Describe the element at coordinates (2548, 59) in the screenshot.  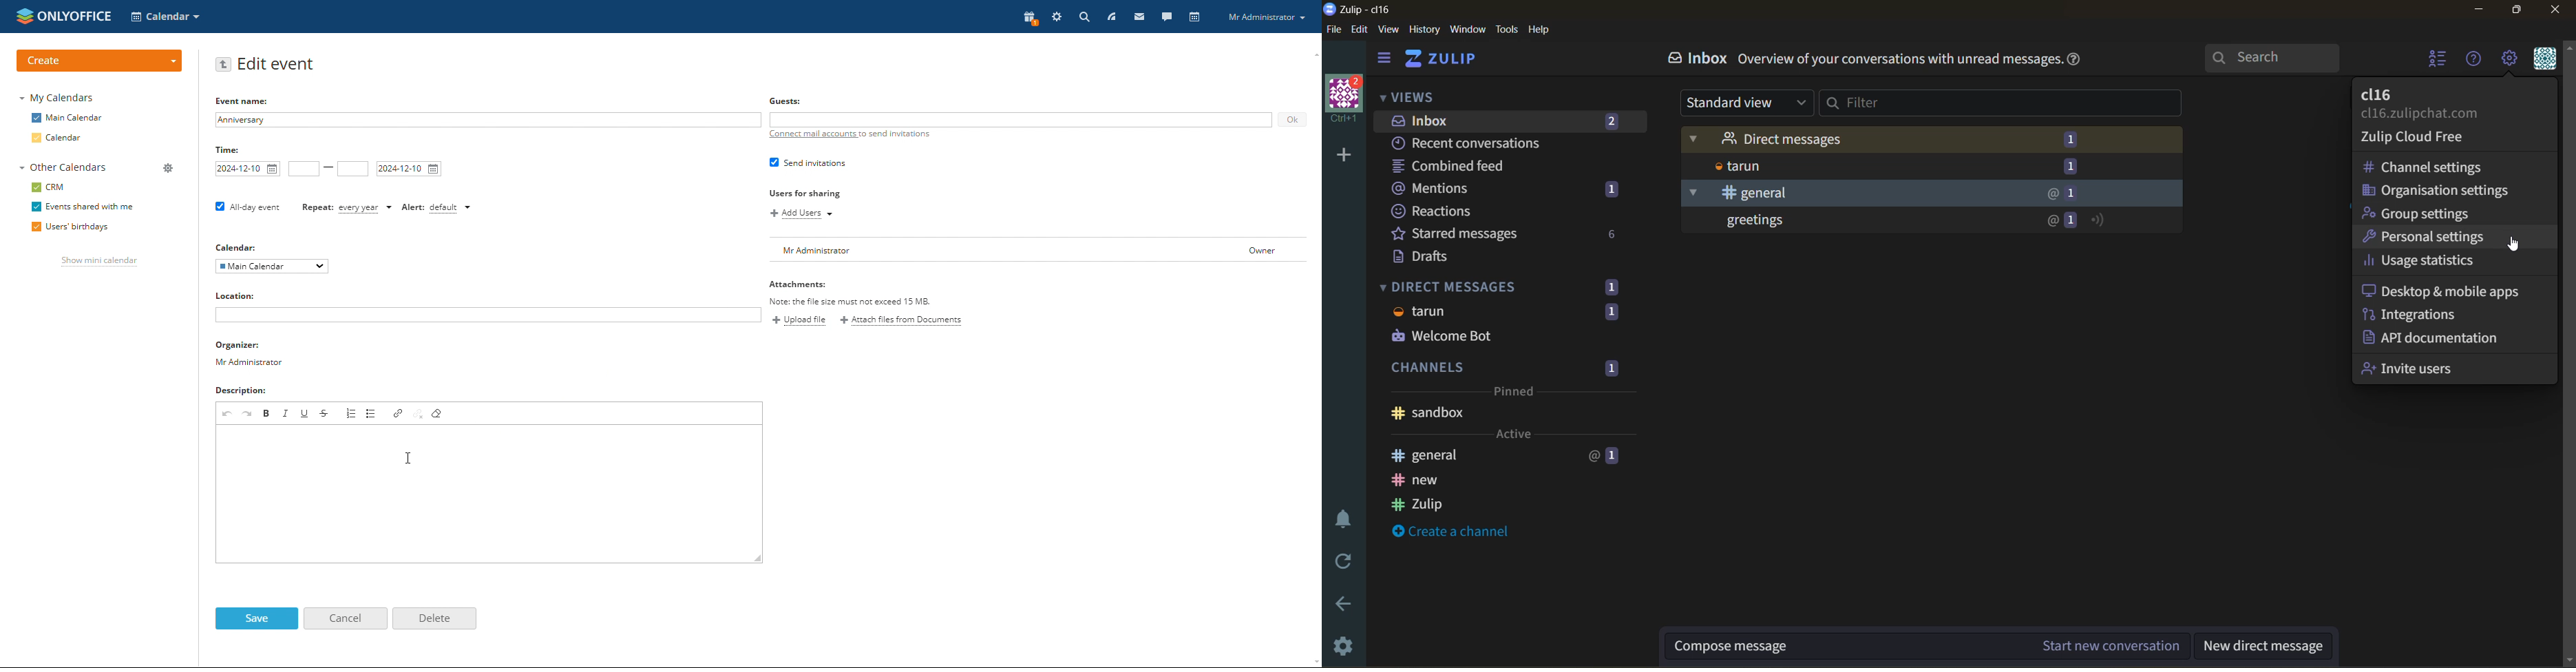
I see `personal menu` at that location.